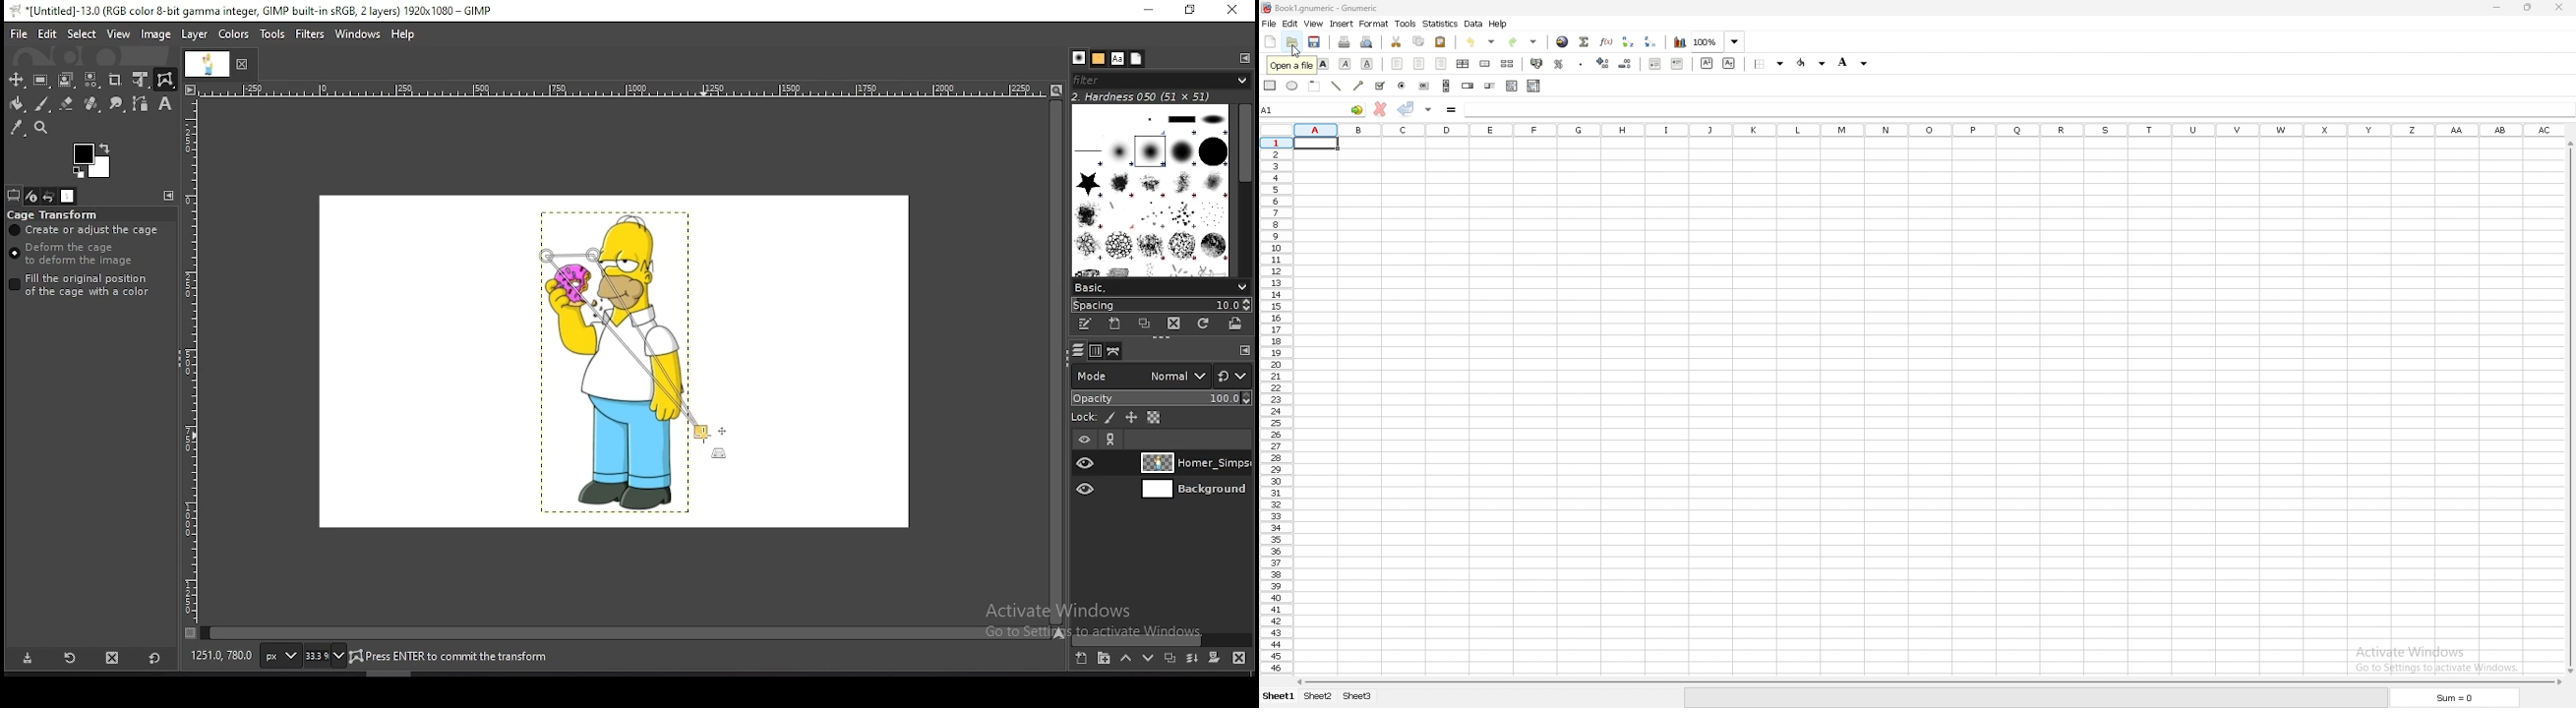 This screenshot has height=728, width=2576. I want to click on insert, so click(1341, 24).